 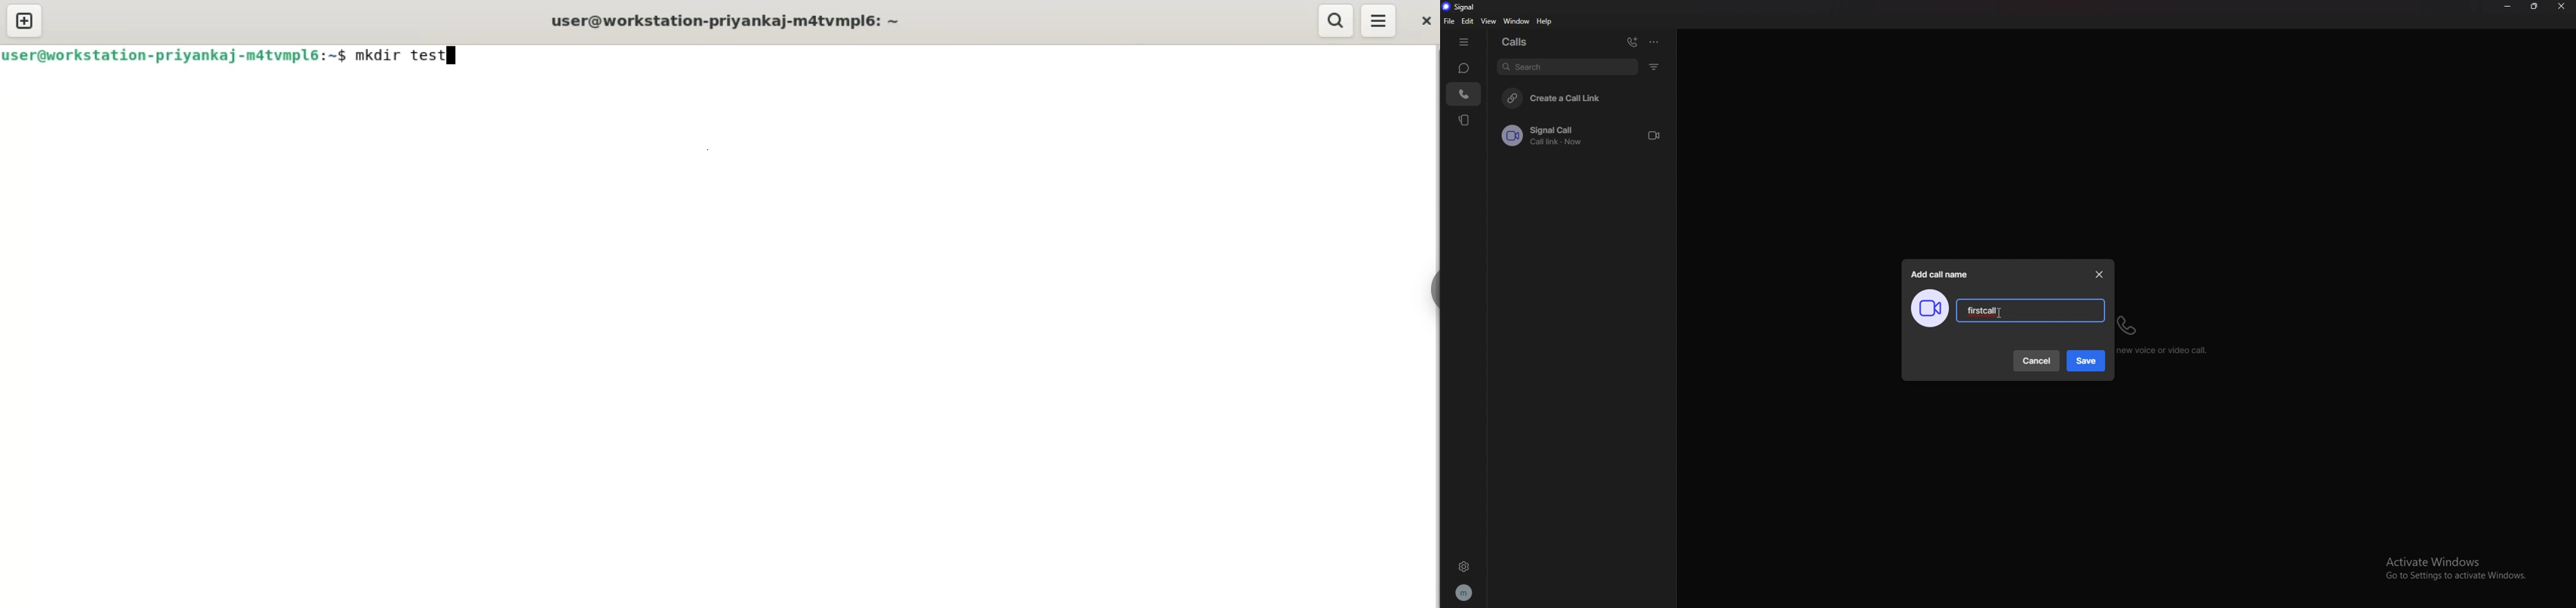 What do you see at coordinates (1463, 593) in the screenshot?
I see `profile` at bounding box center [1463, 593].